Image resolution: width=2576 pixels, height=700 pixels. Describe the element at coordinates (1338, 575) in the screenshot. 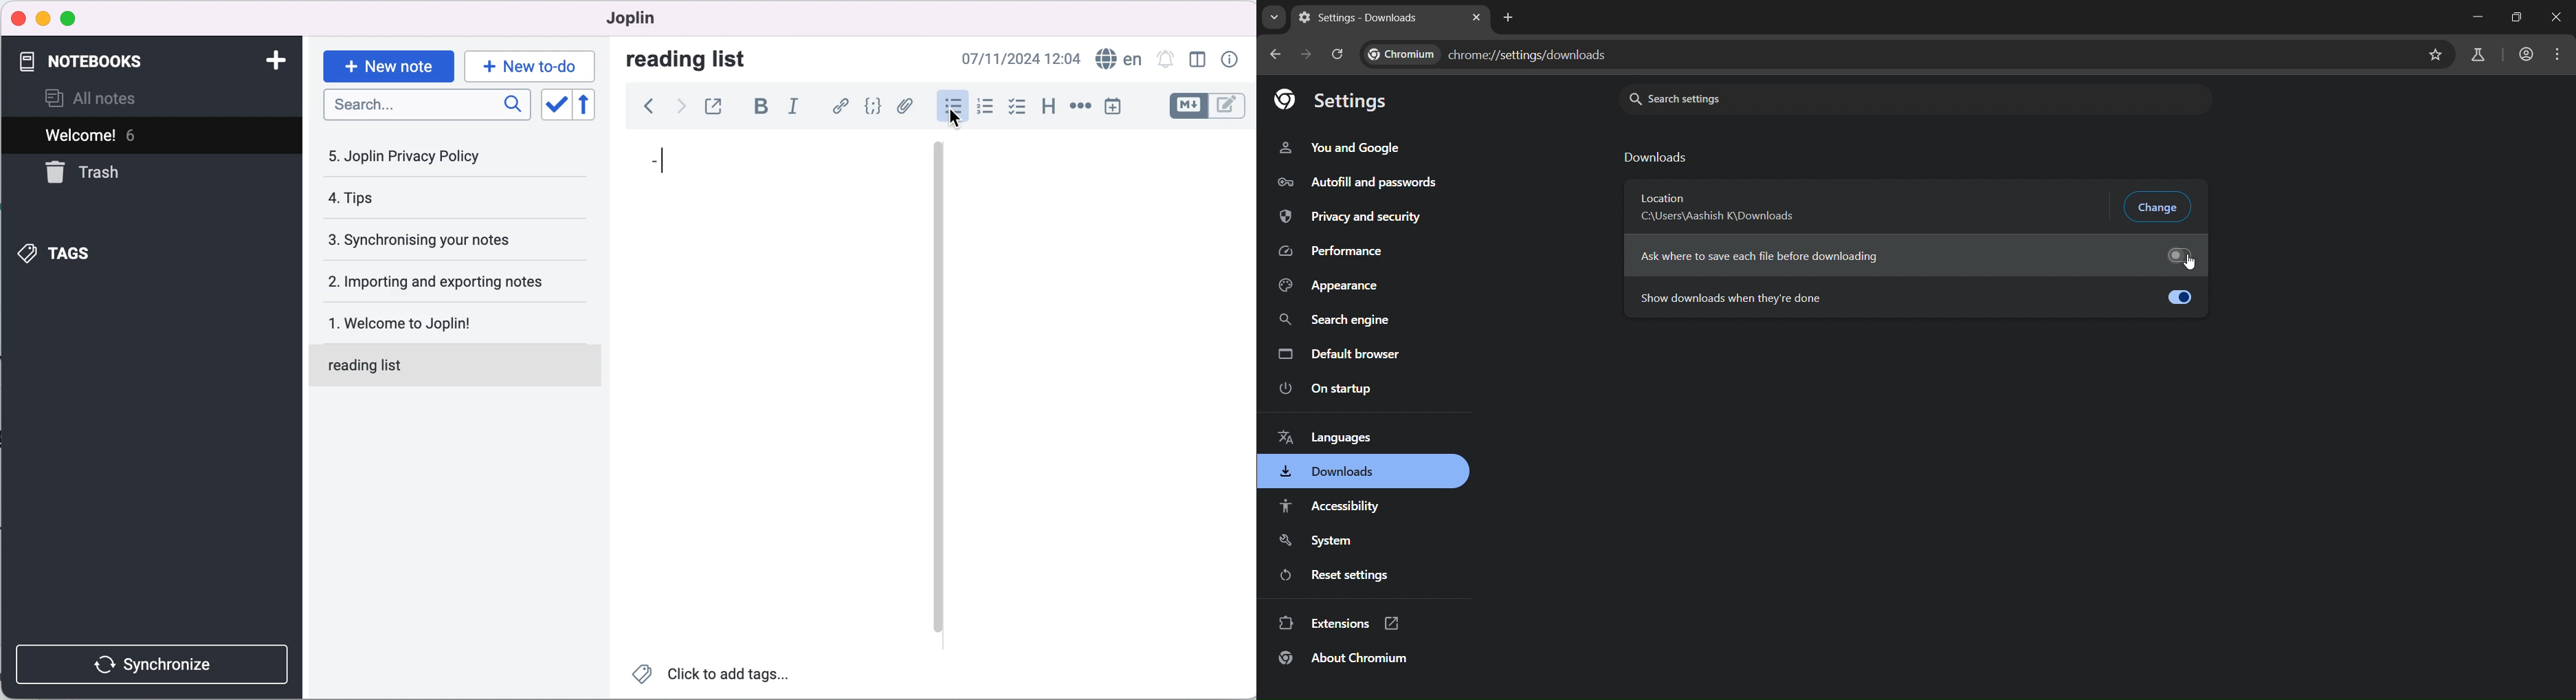

I see `reset settings` at that location.